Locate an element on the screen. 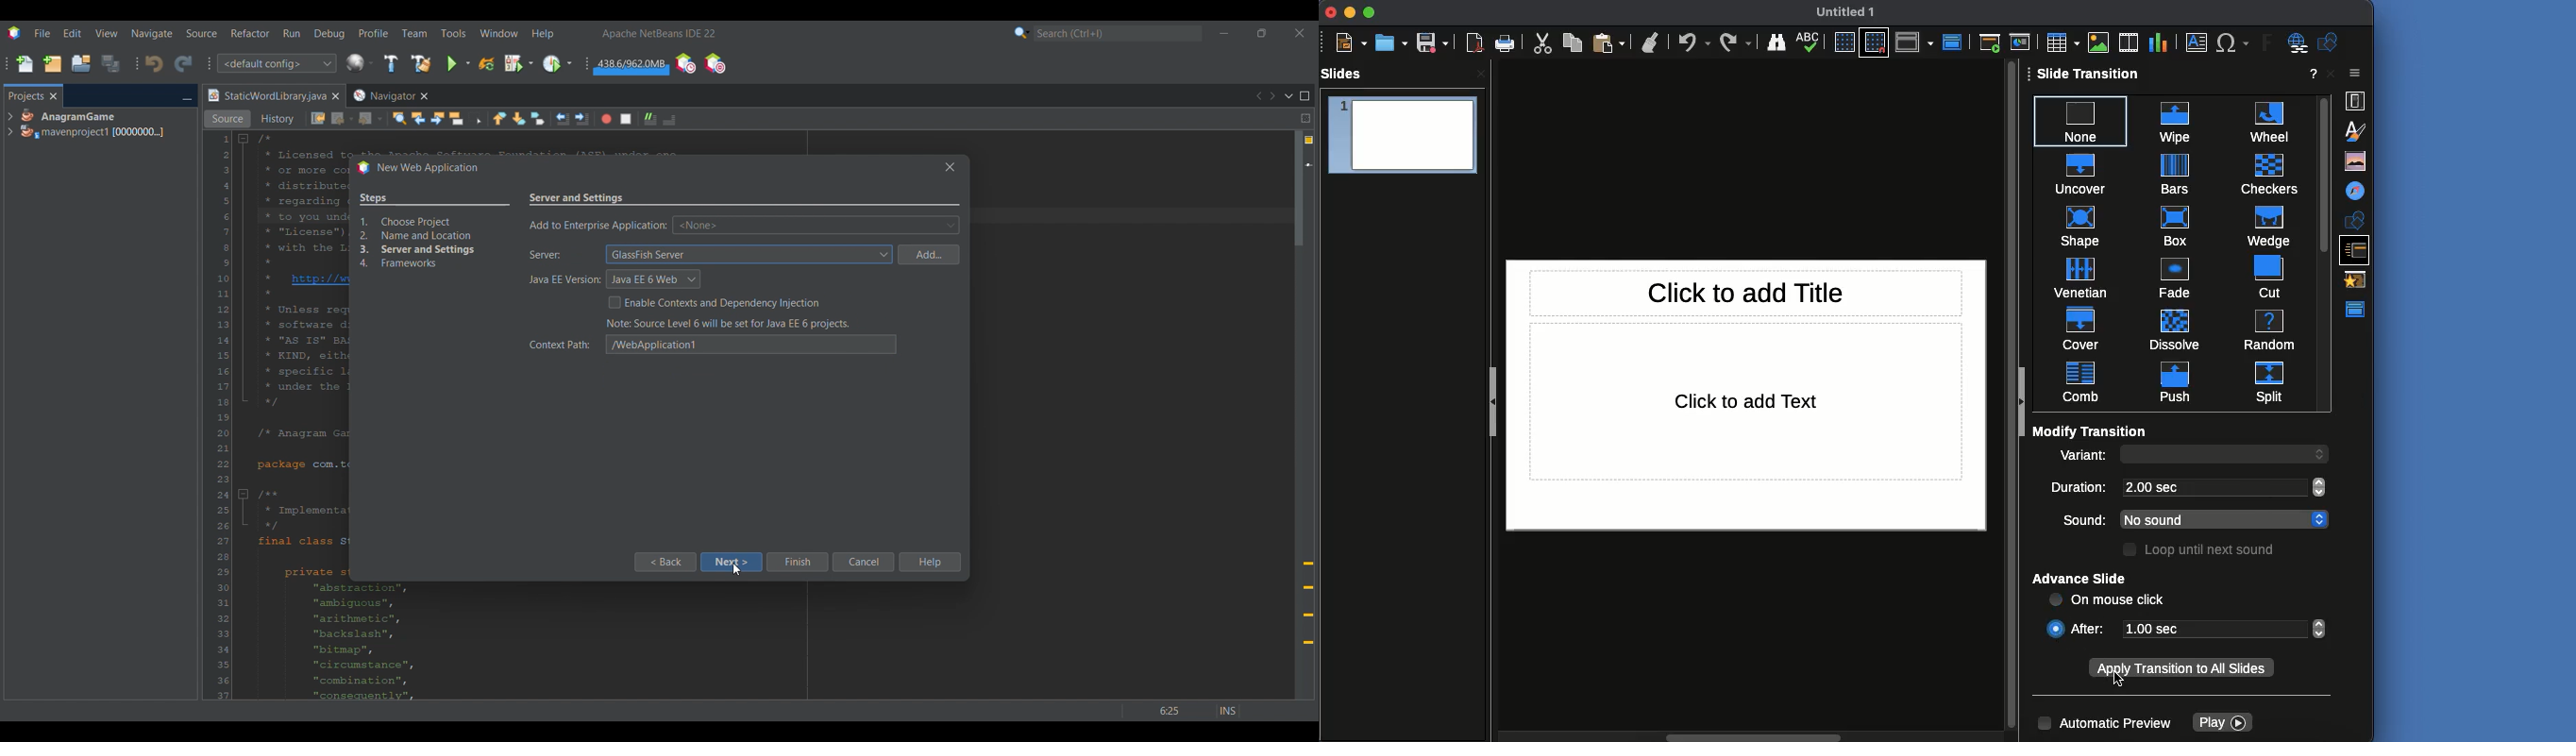 The height and width of the screenshot is (756, 2576). Table is located at coordinates (2062, 42).